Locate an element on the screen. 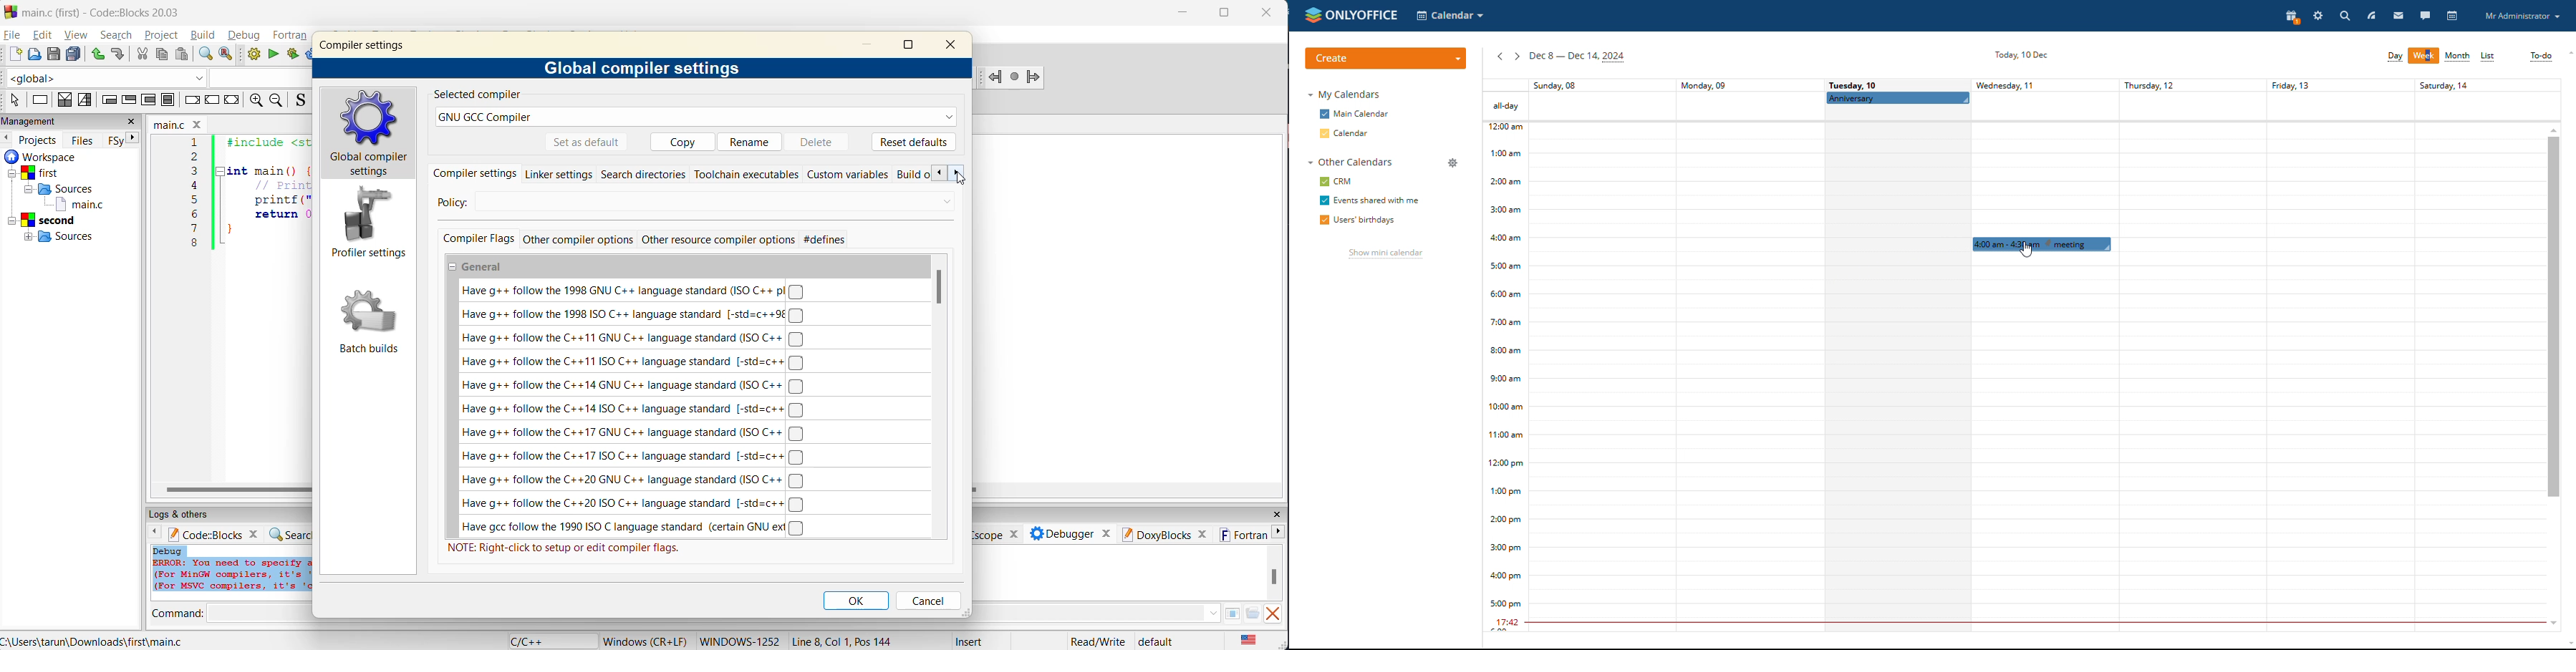  mail is located at coordinates (2397, 15).